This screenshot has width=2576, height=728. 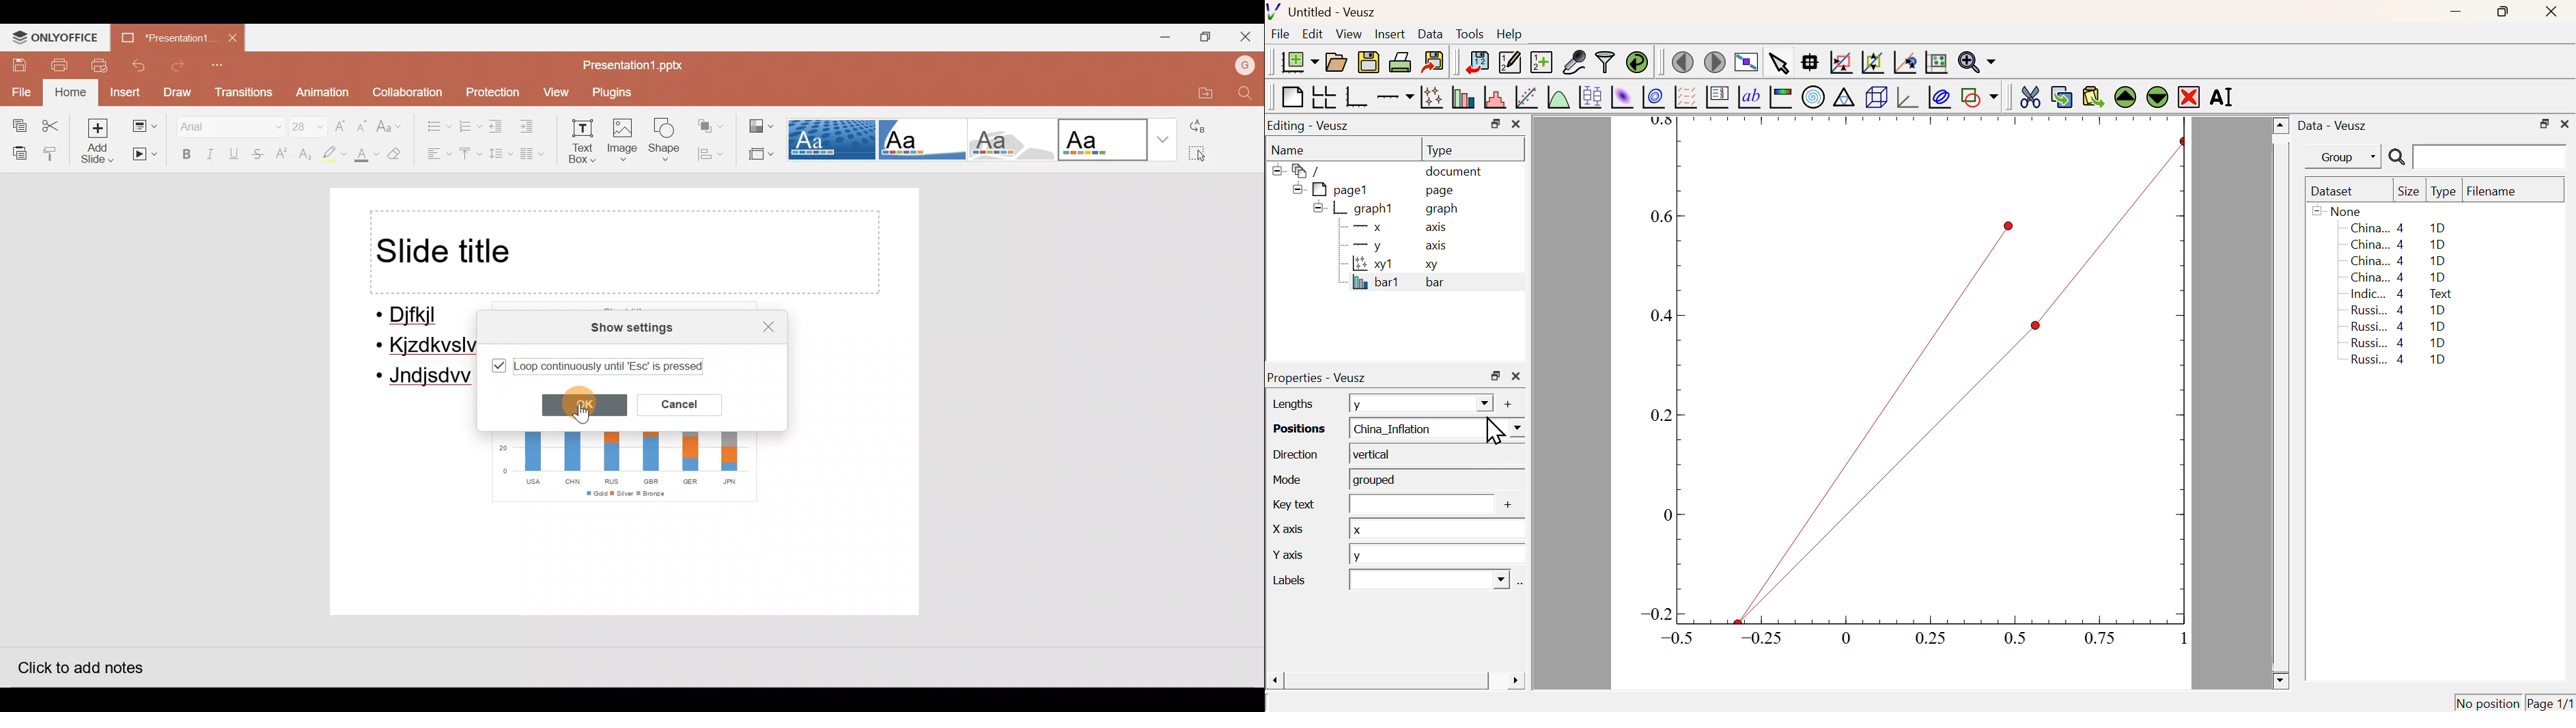 What do you see at coordinates (1245, 34) in the screenshot?
I see `Close` at bounding box center [1245, 34].